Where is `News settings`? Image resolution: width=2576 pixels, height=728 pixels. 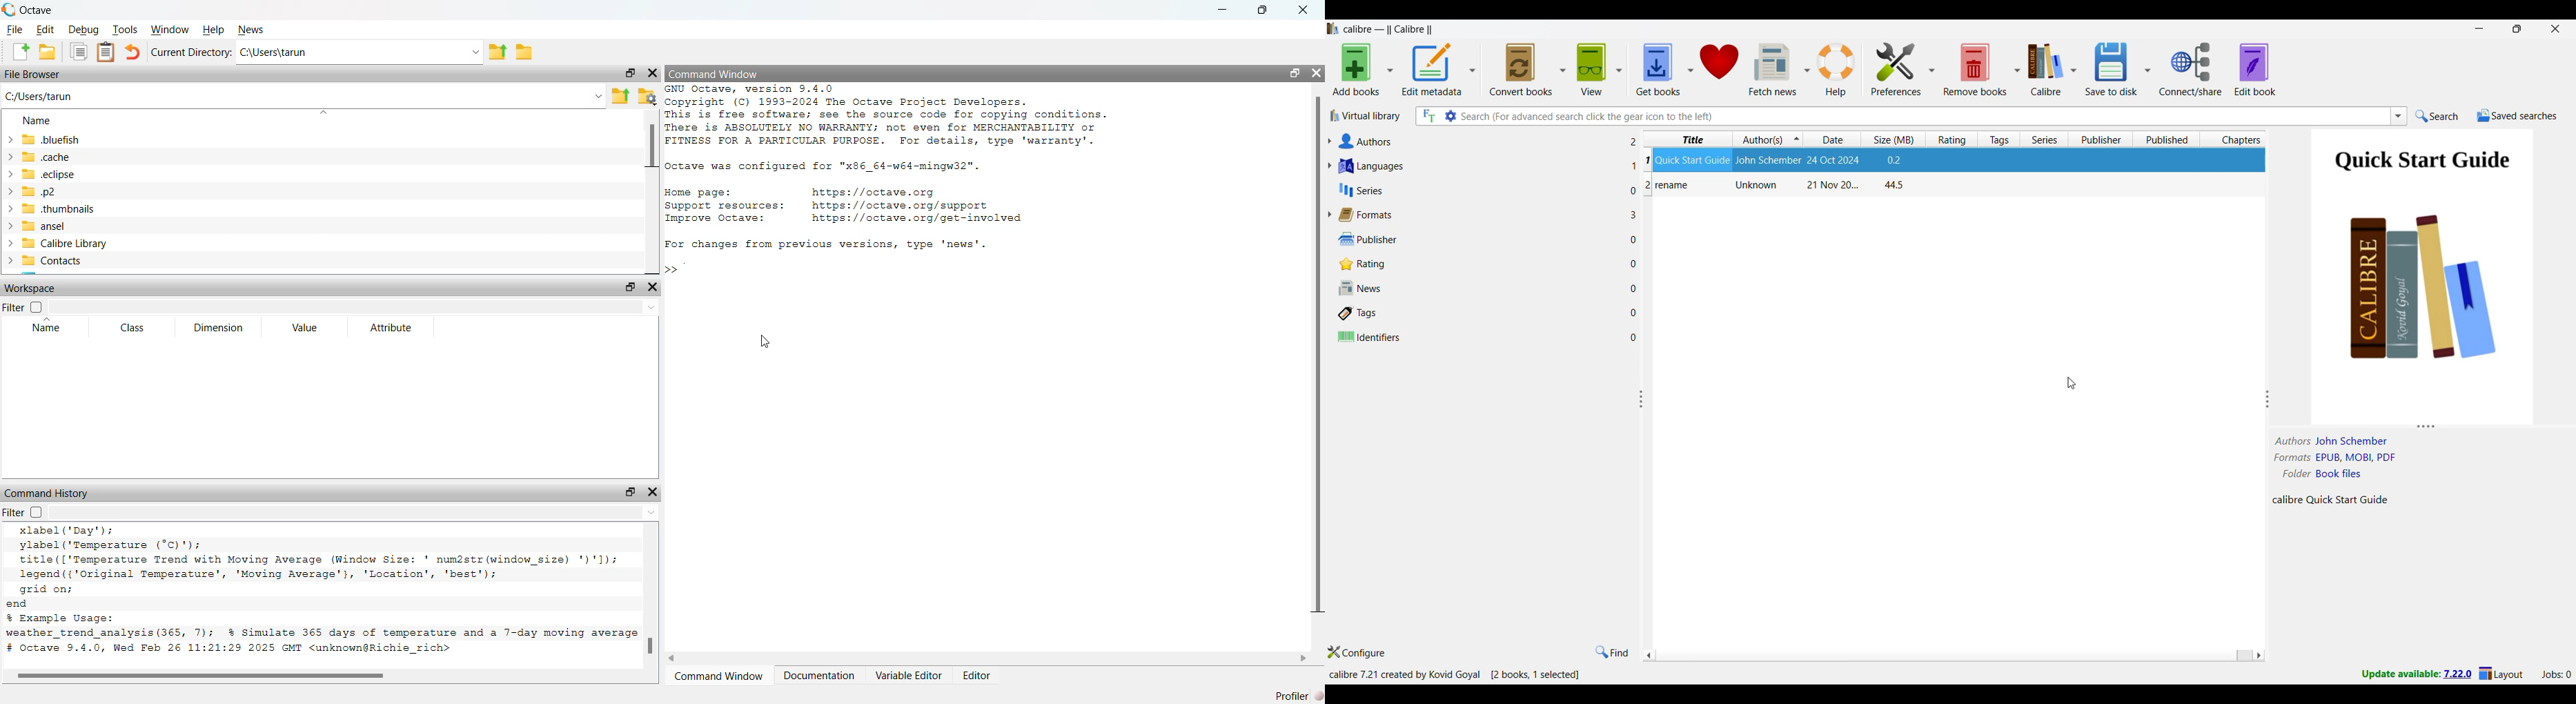
News settings is located at coordinates (1779, 70).